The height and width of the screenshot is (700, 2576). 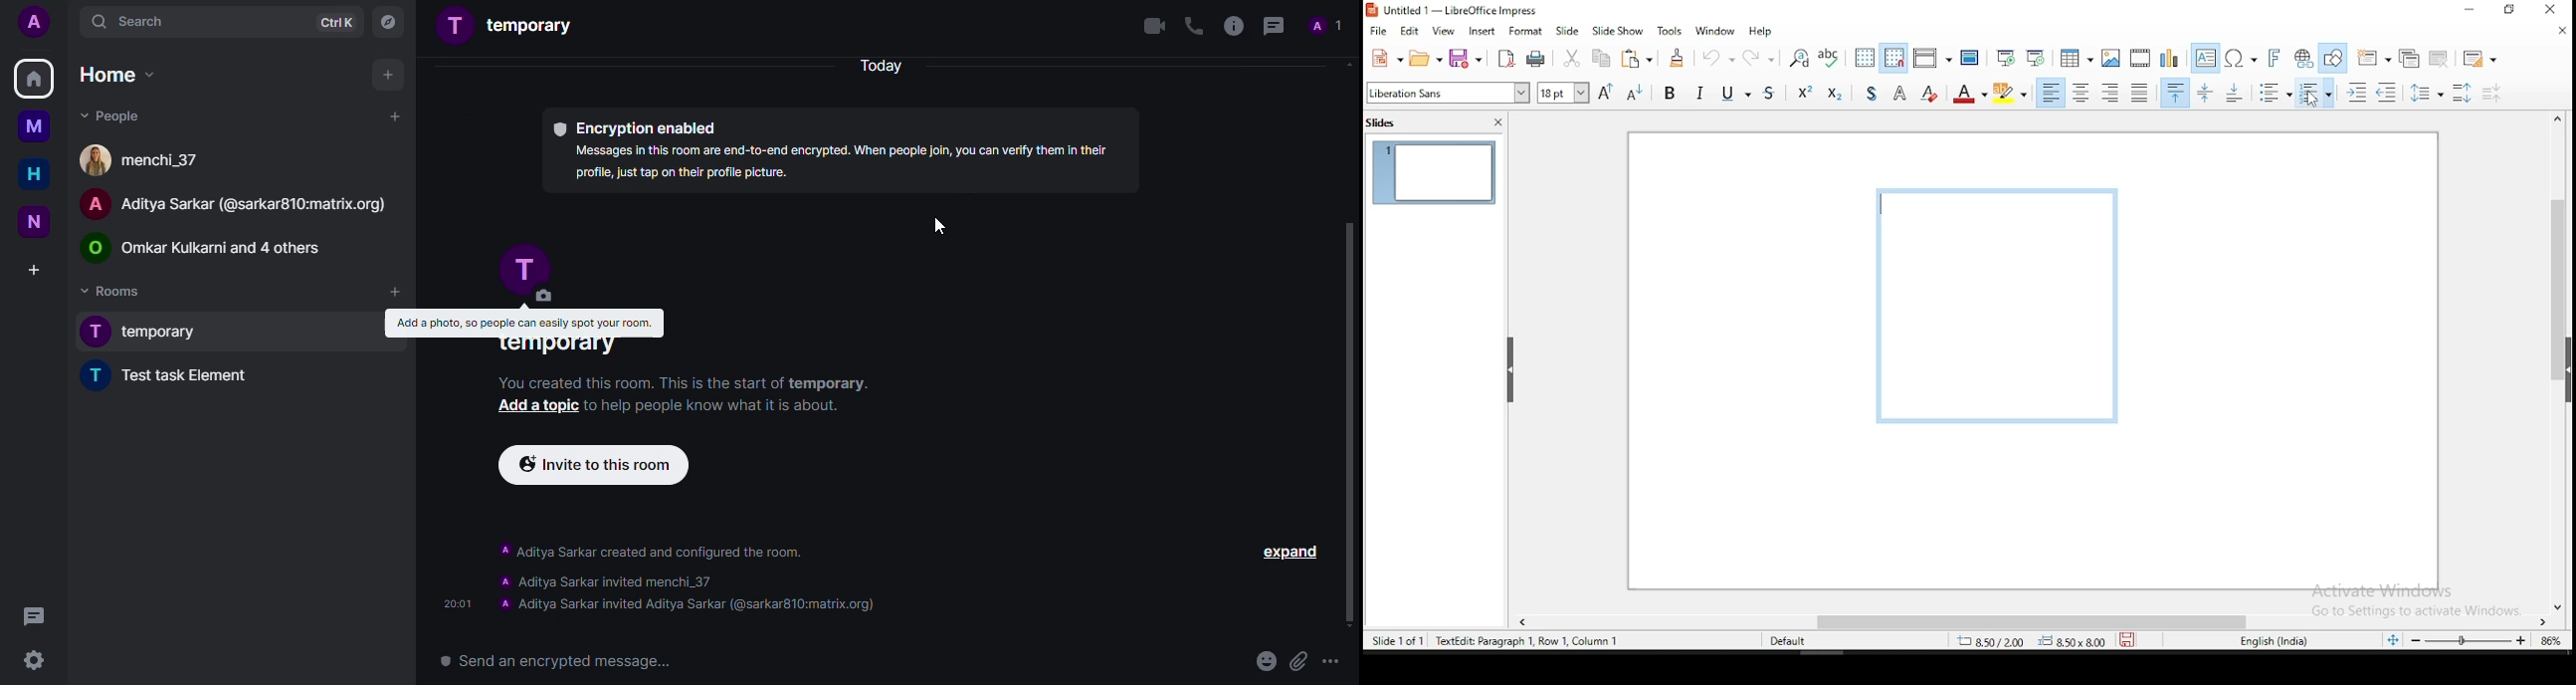 I want to click on zoom level, so click(x=2547, y=641).